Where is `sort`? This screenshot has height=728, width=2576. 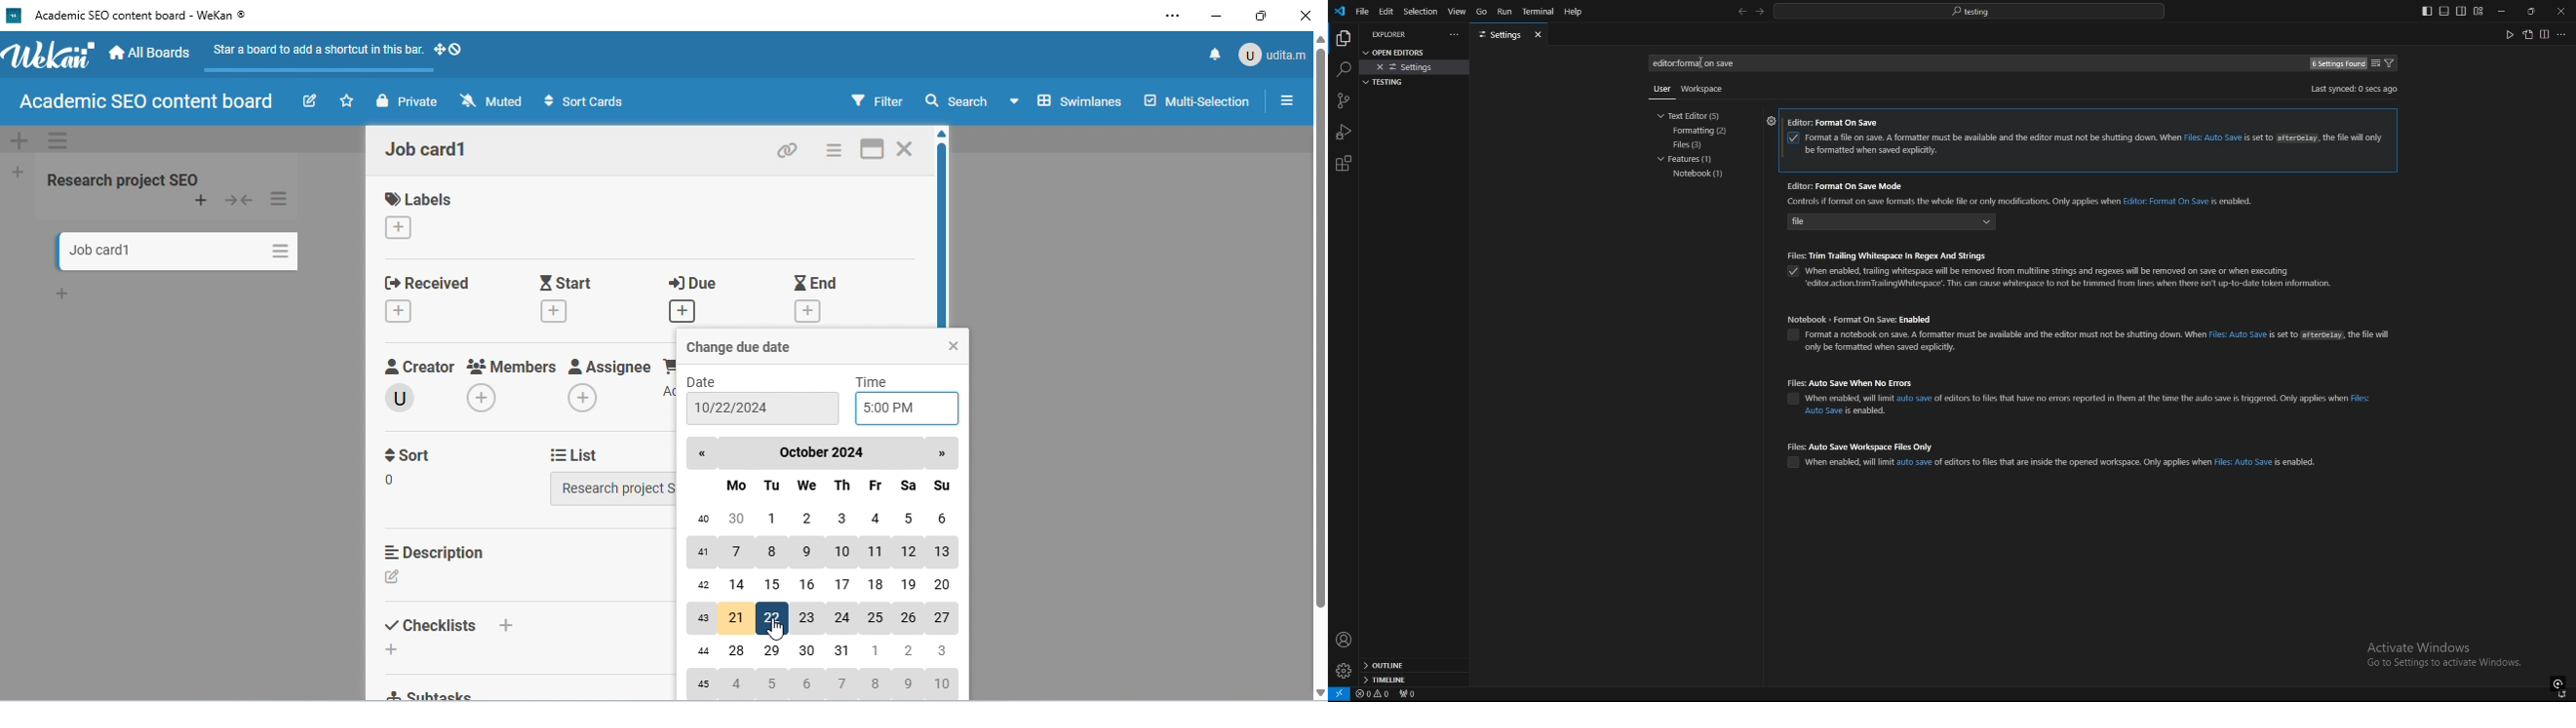 sort is located at coordinates (413, 457).